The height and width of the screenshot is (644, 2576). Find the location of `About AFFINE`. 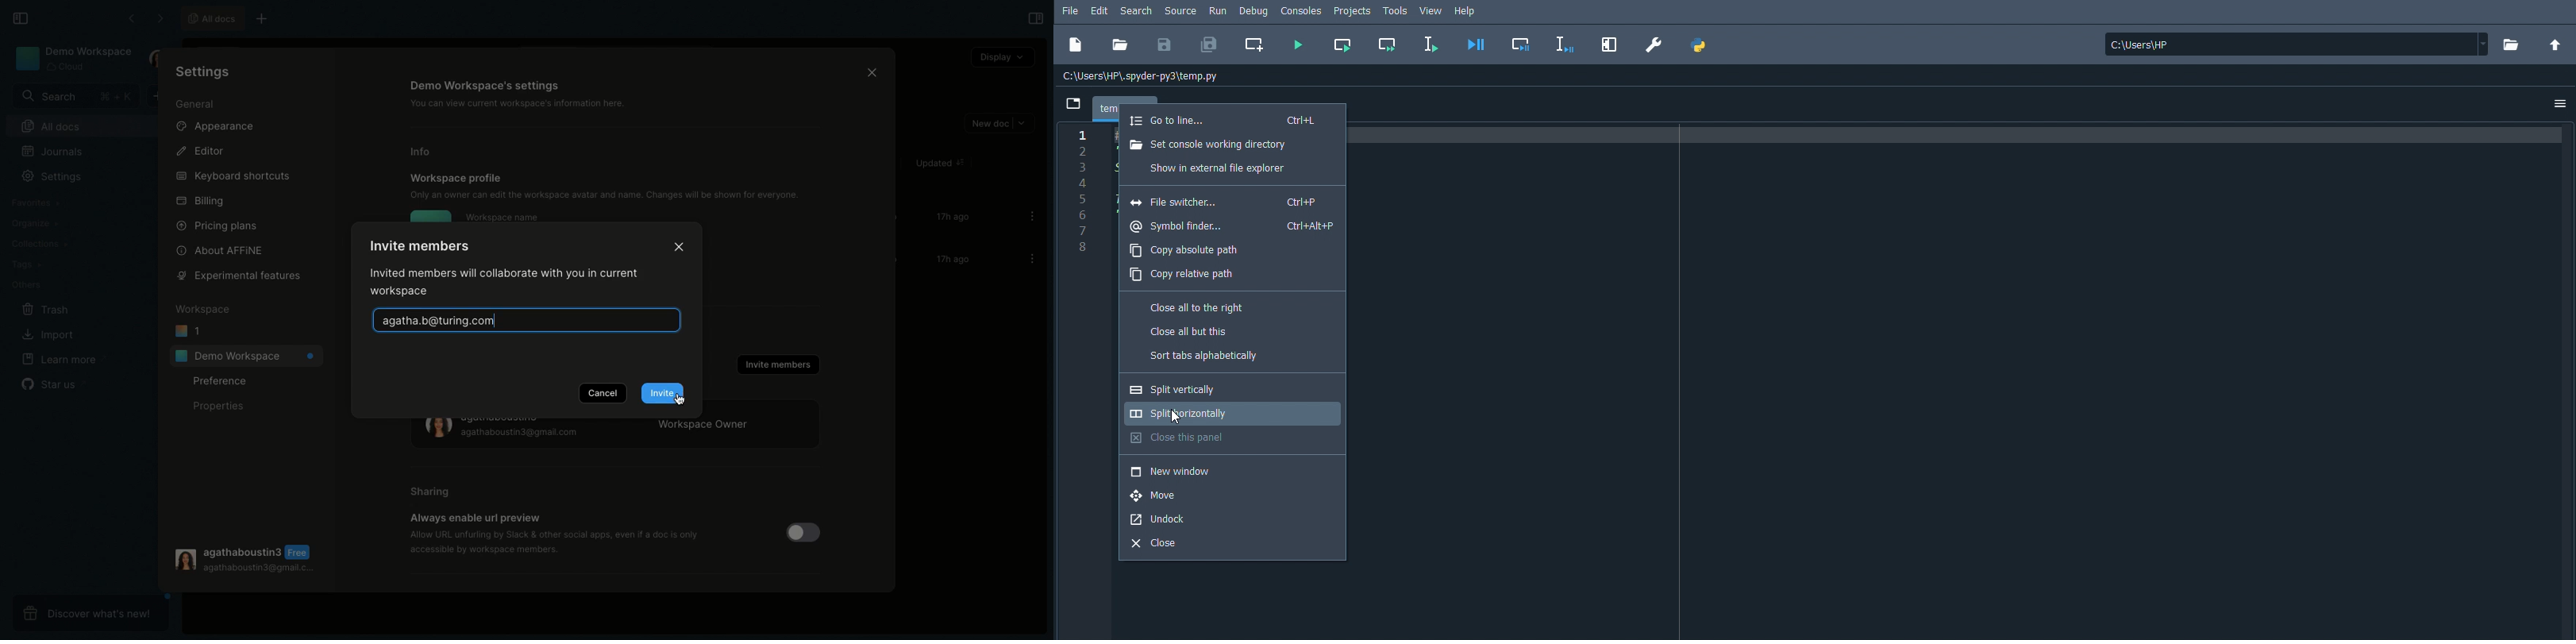

About AFFINE is located at coordinates (223, 250).